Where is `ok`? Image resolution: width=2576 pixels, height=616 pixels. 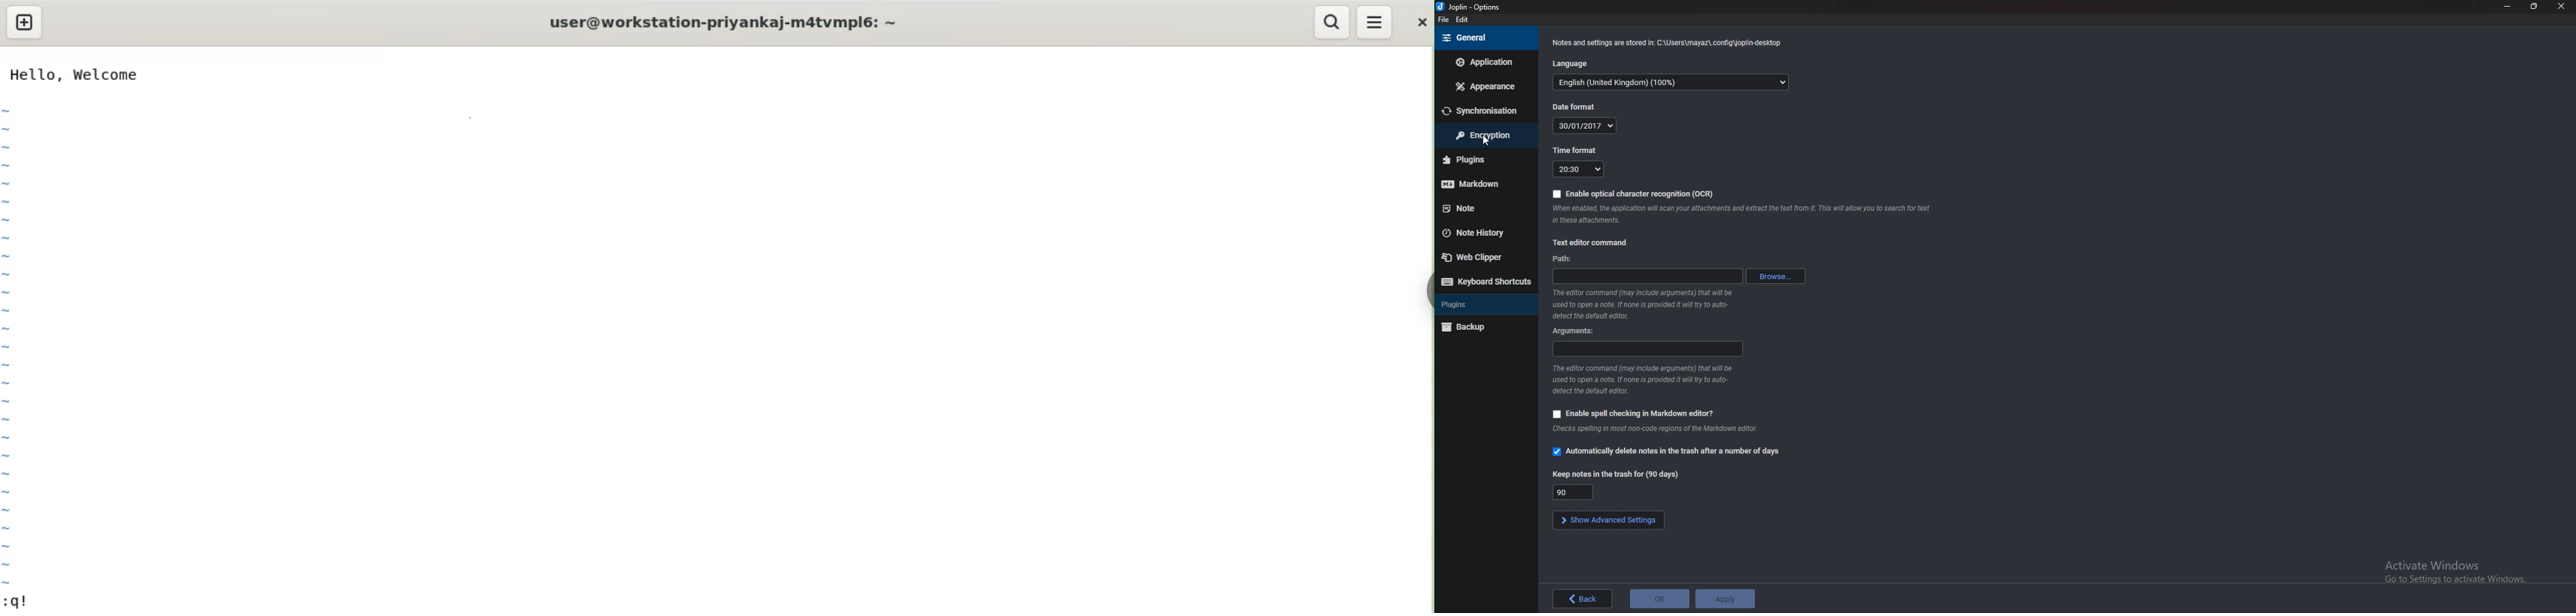 ok is located at coordinates (1661, 599).